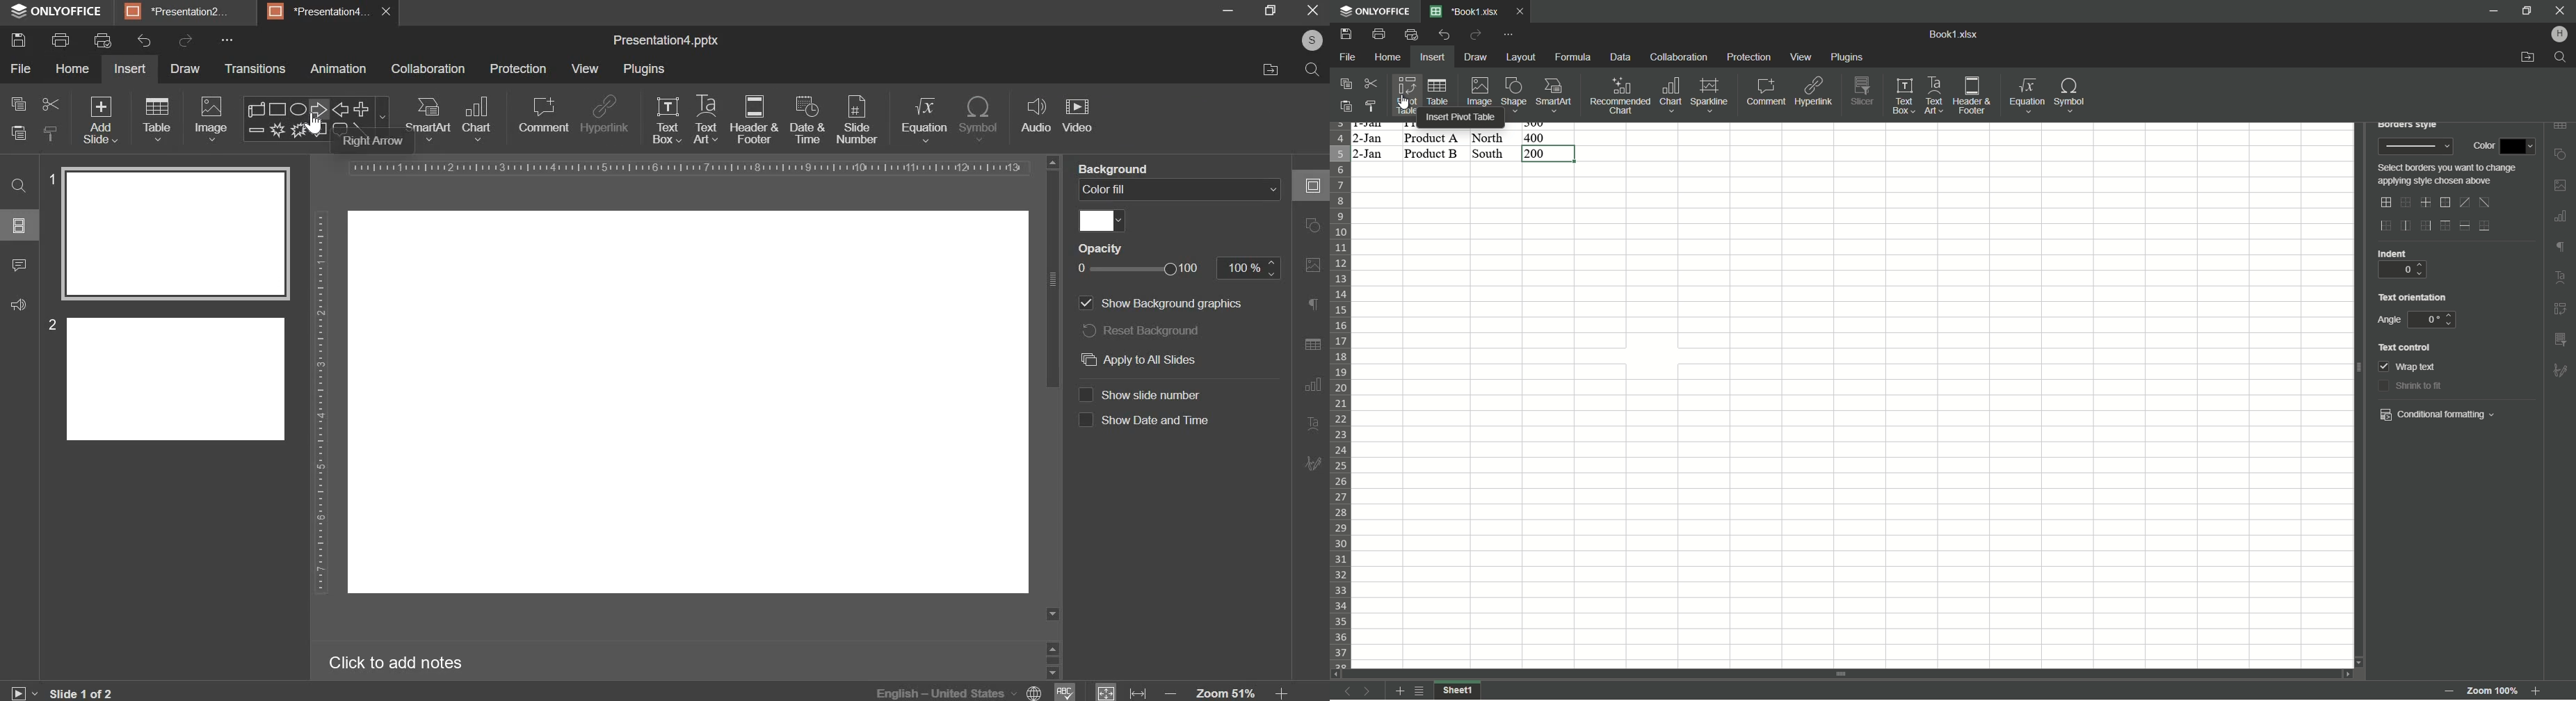 The width and height of the screenshot is (2576, 728). Describe the element at coordinates (15, 184) in the screenshot. I see `search` at that location.